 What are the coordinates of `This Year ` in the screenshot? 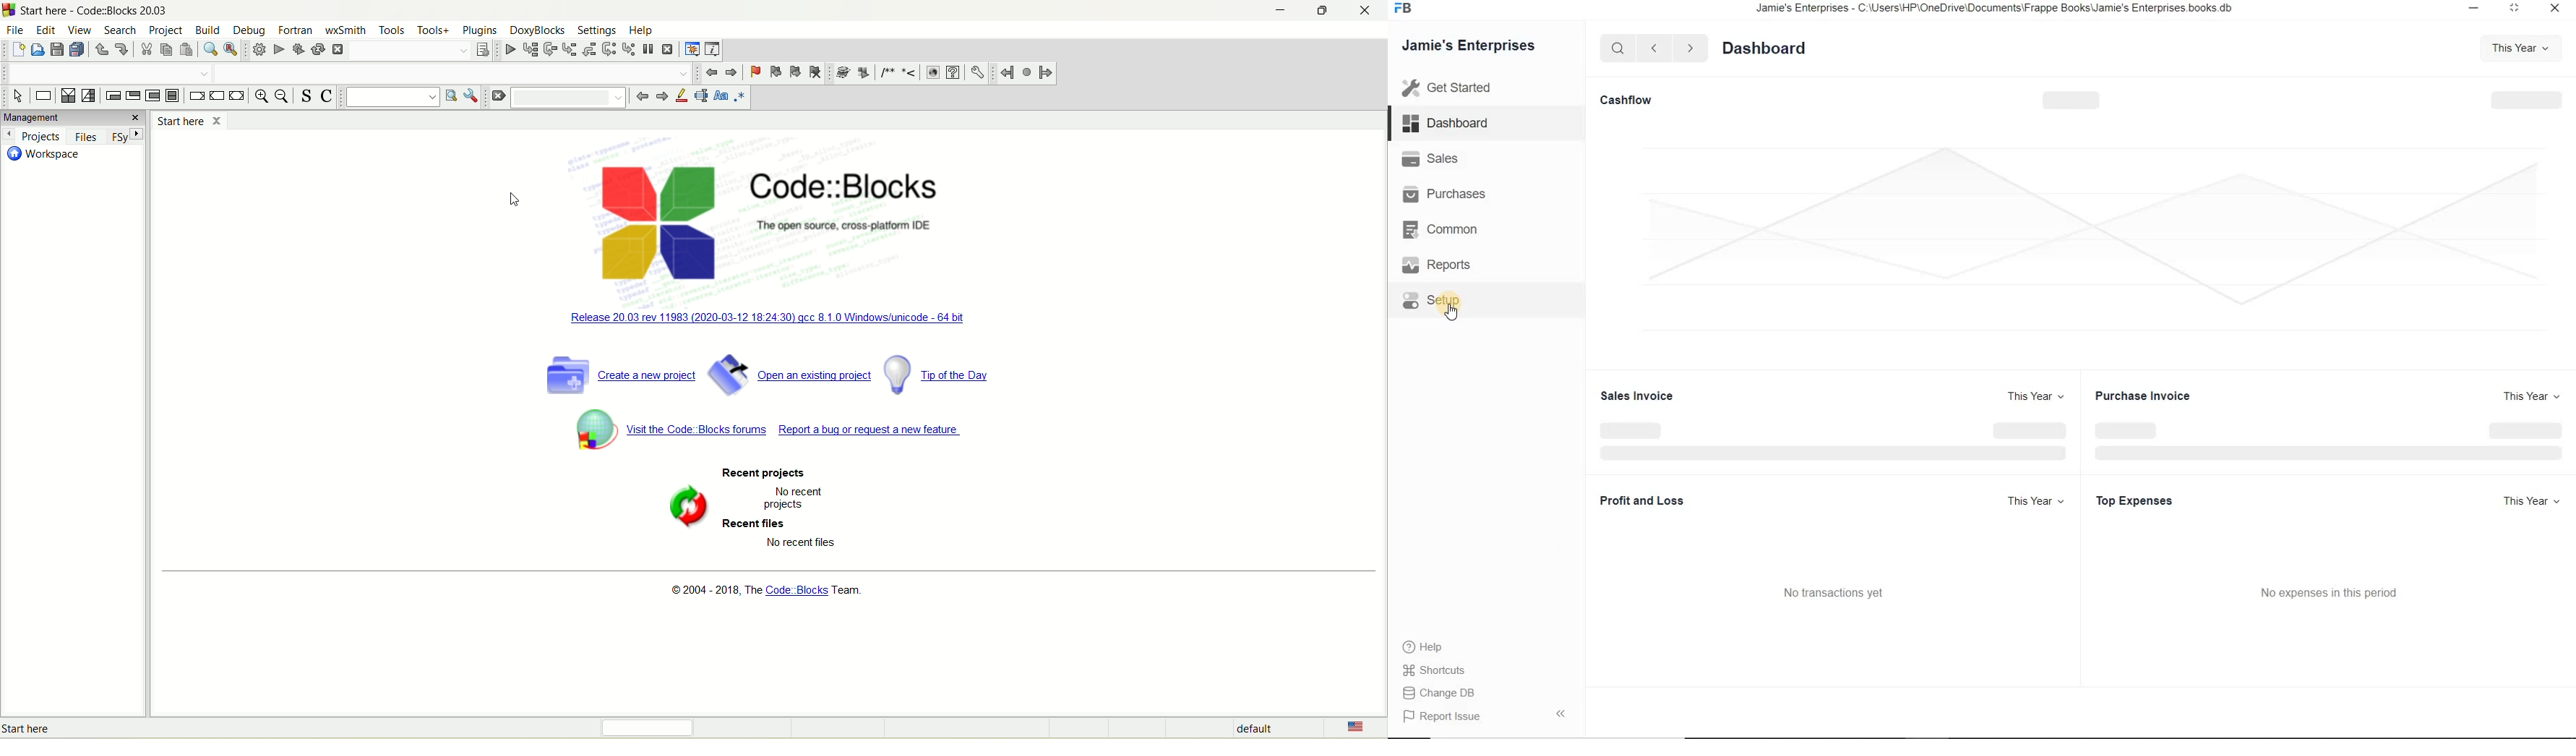 It's located at (2034, 500).